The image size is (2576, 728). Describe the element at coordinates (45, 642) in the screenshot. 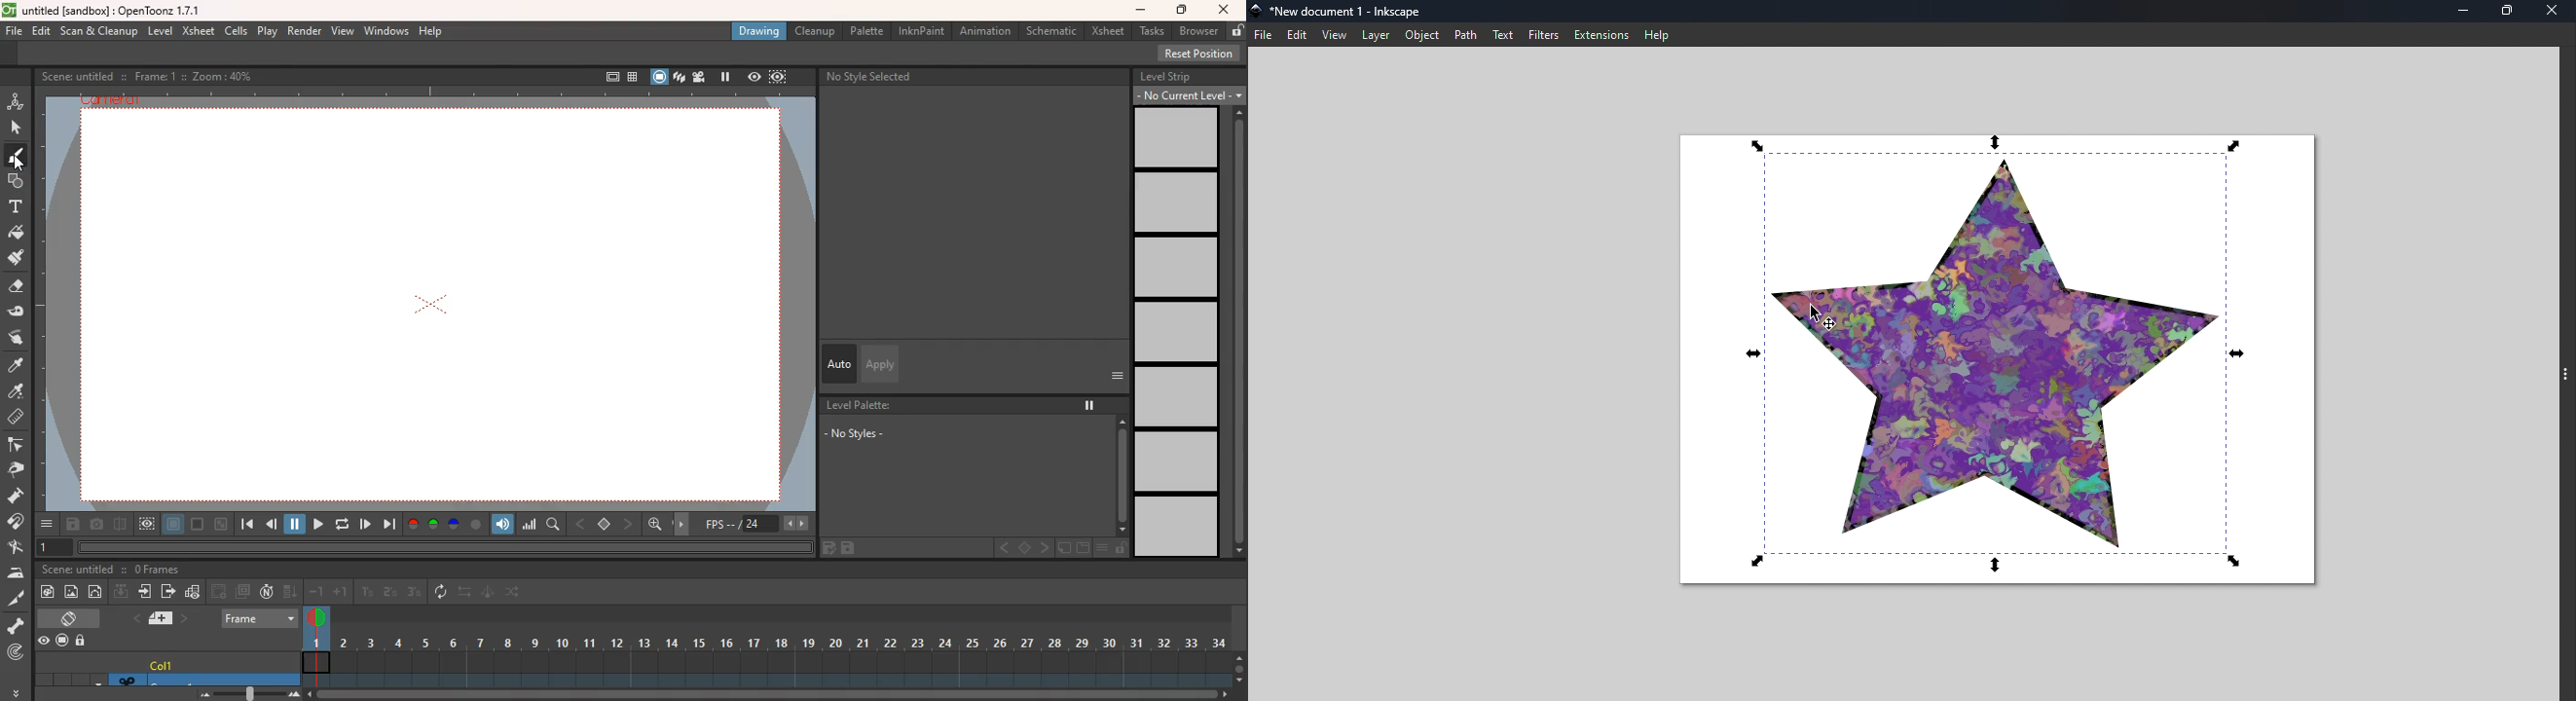

I see `eye` at that location.